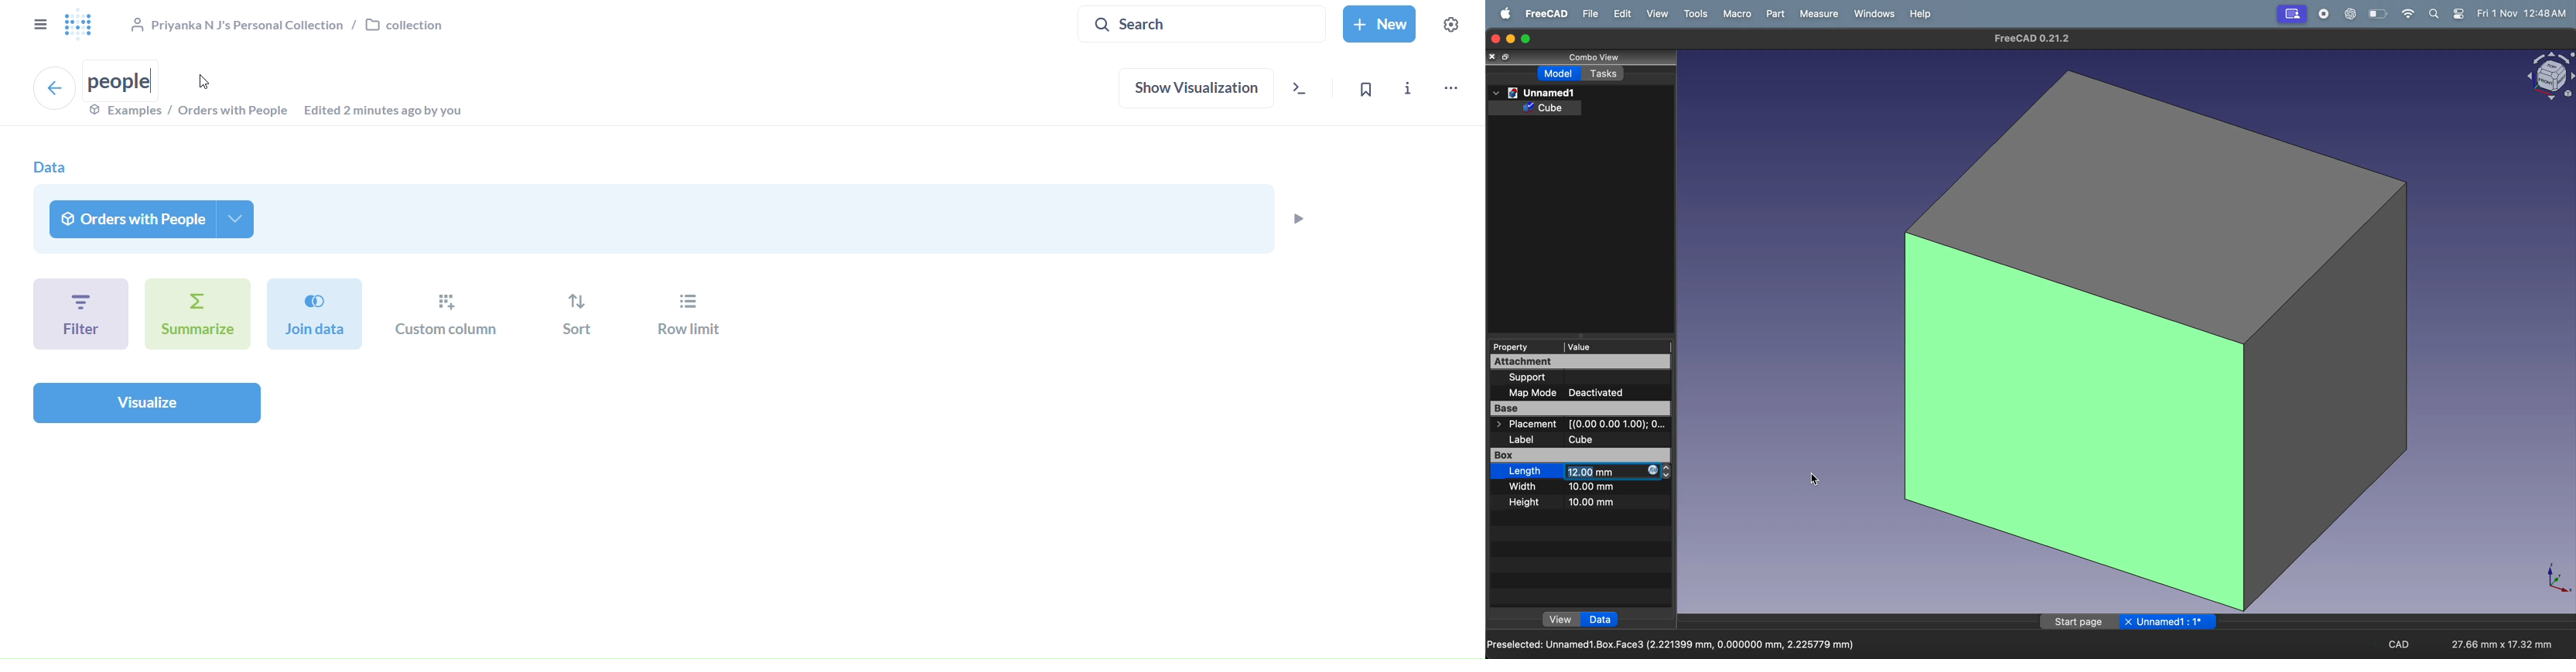 The image size is (2576, 672). What do you see at coordinates (1374, 89) in the screenshot?
I see `bookmark ` at bounding box center [1374, 89].